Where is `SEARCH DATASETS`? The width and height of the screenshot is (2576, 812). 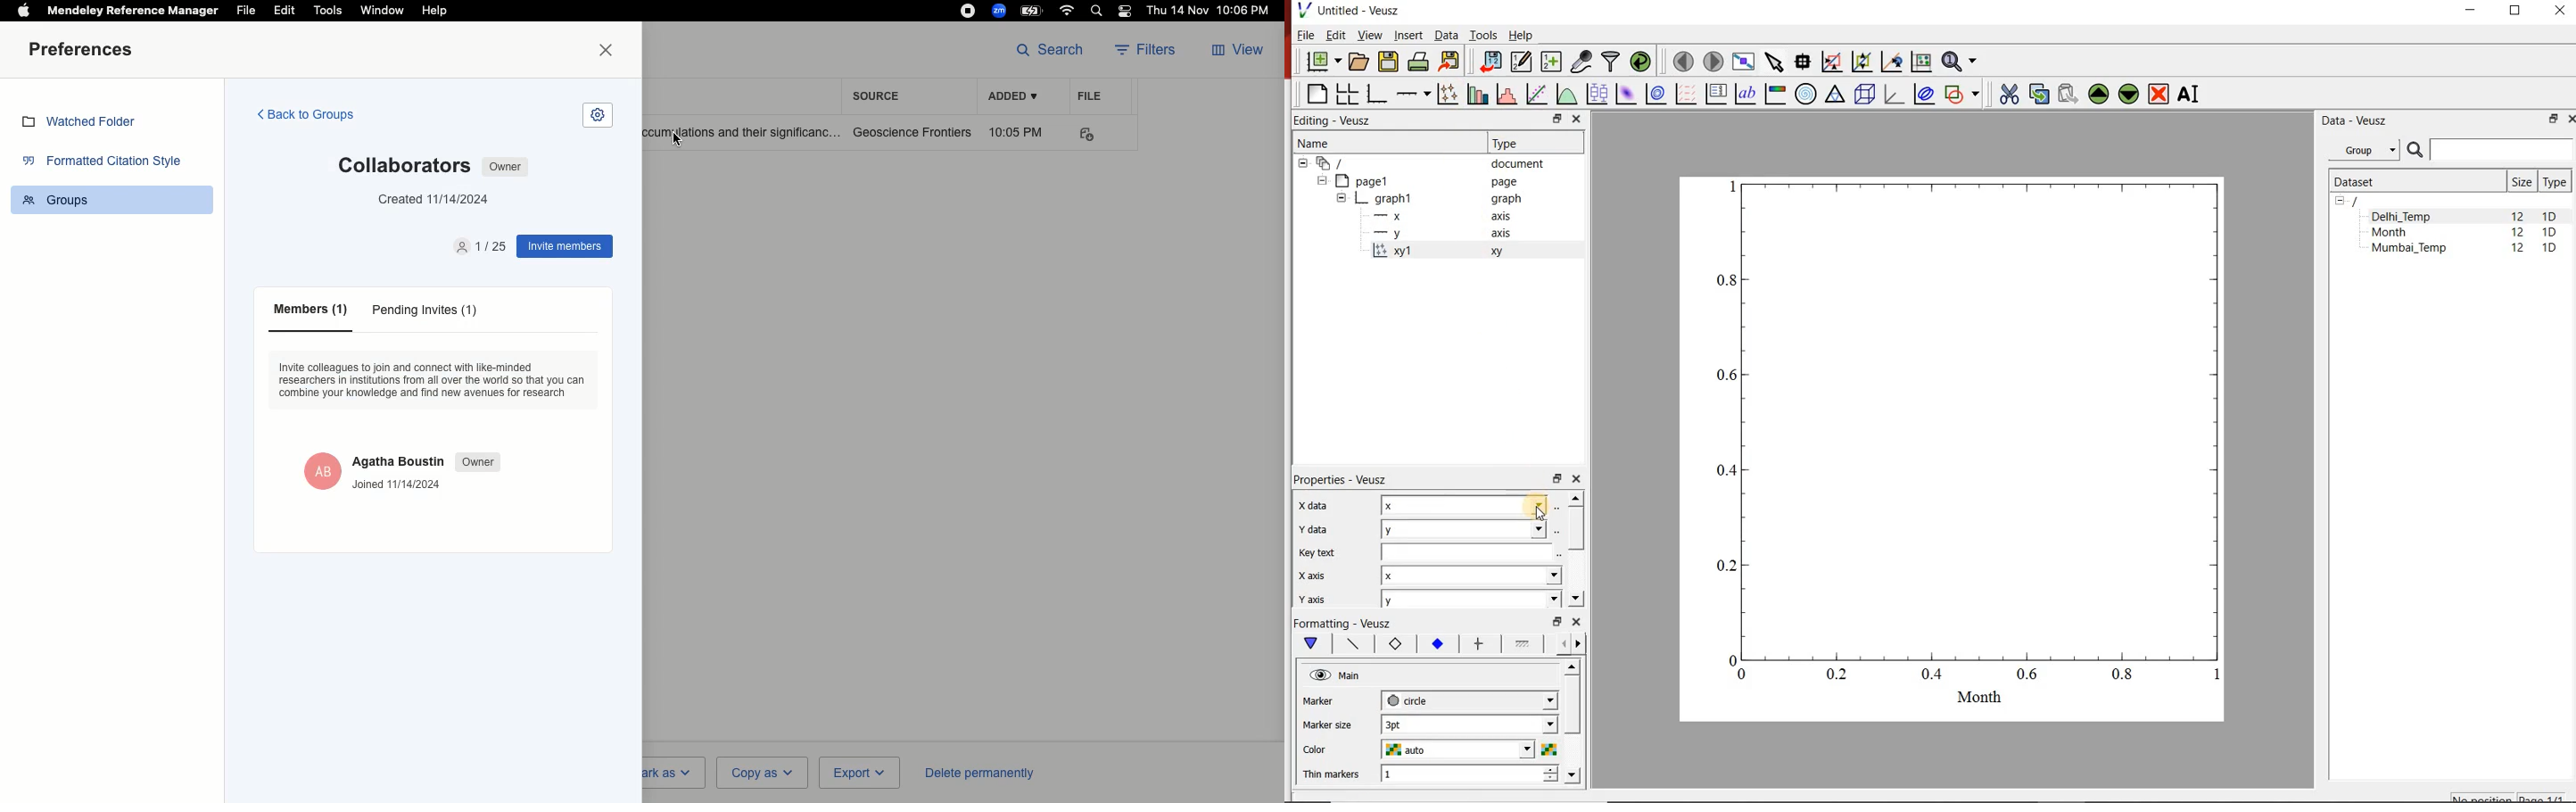
SEARCH DATASETS is located at coordinates (2489, 151).